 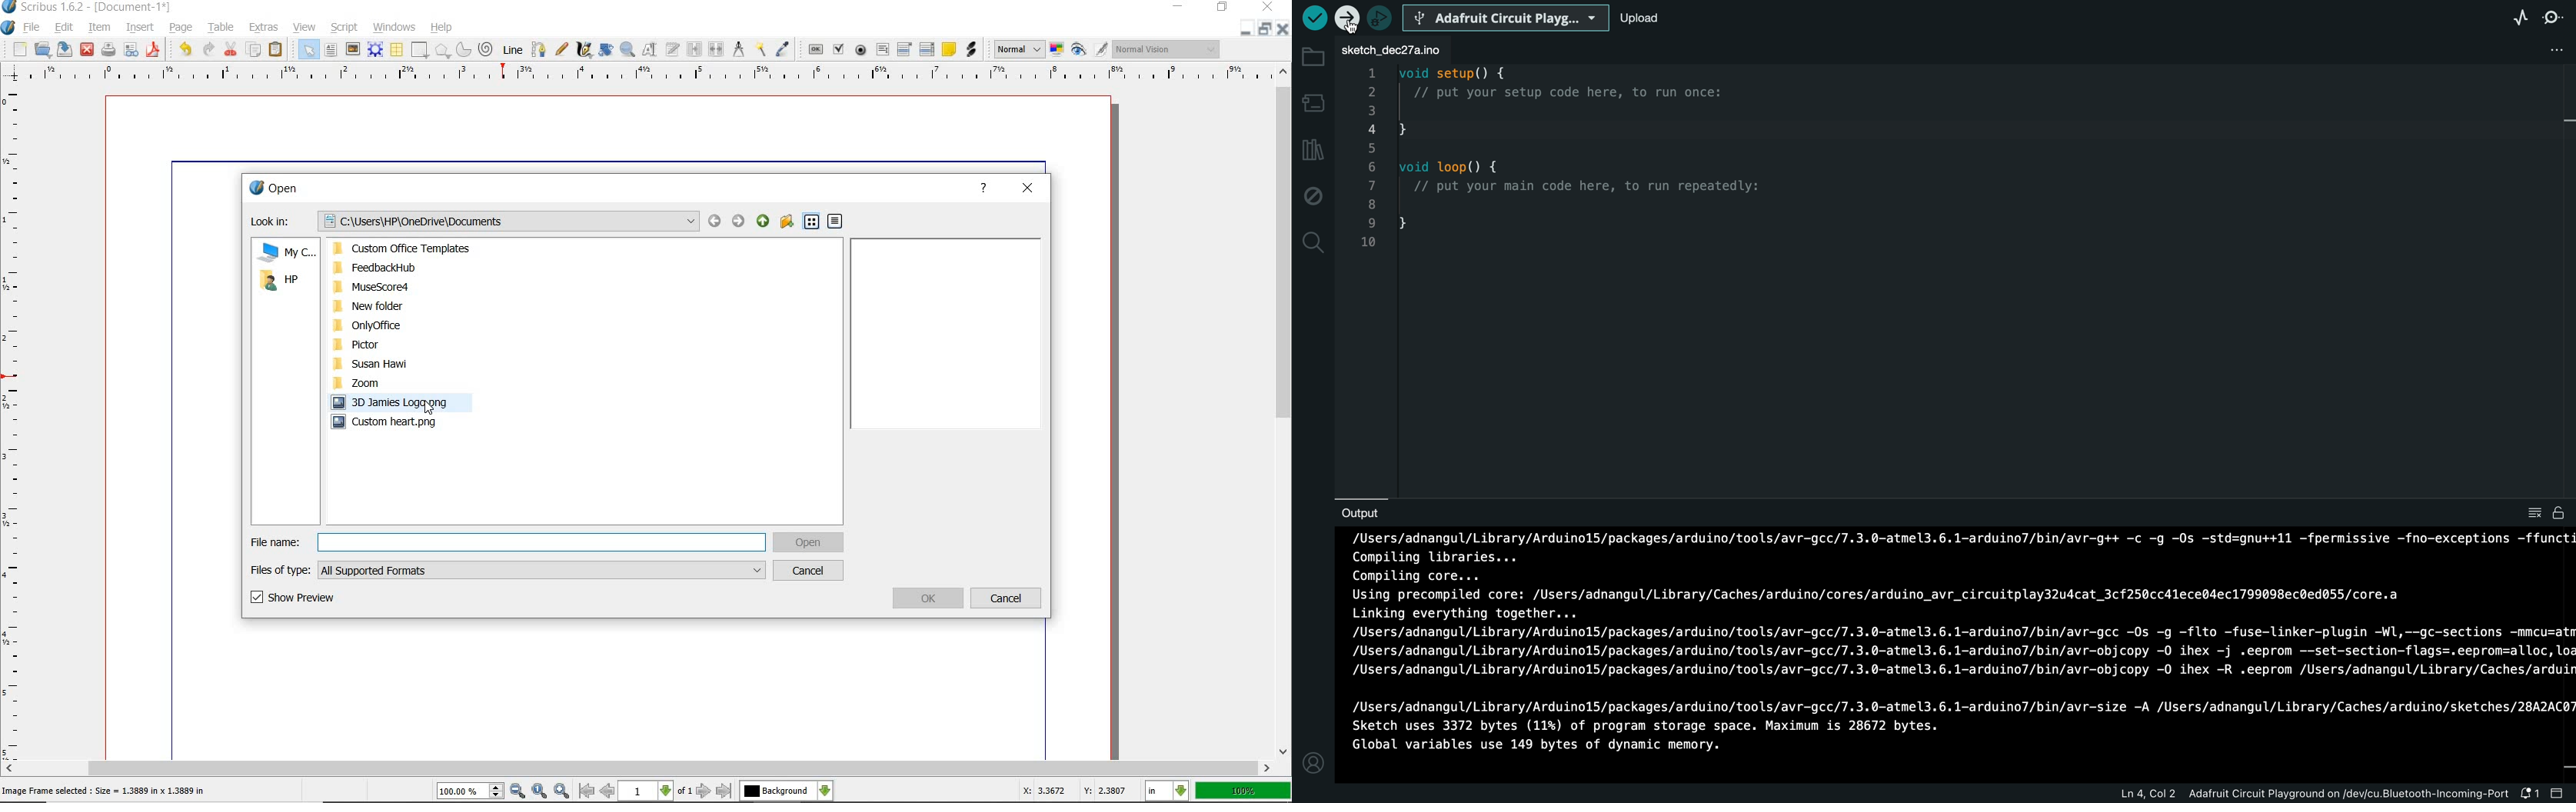 I want to click on preflight verifier, so click(x=131, y=51).